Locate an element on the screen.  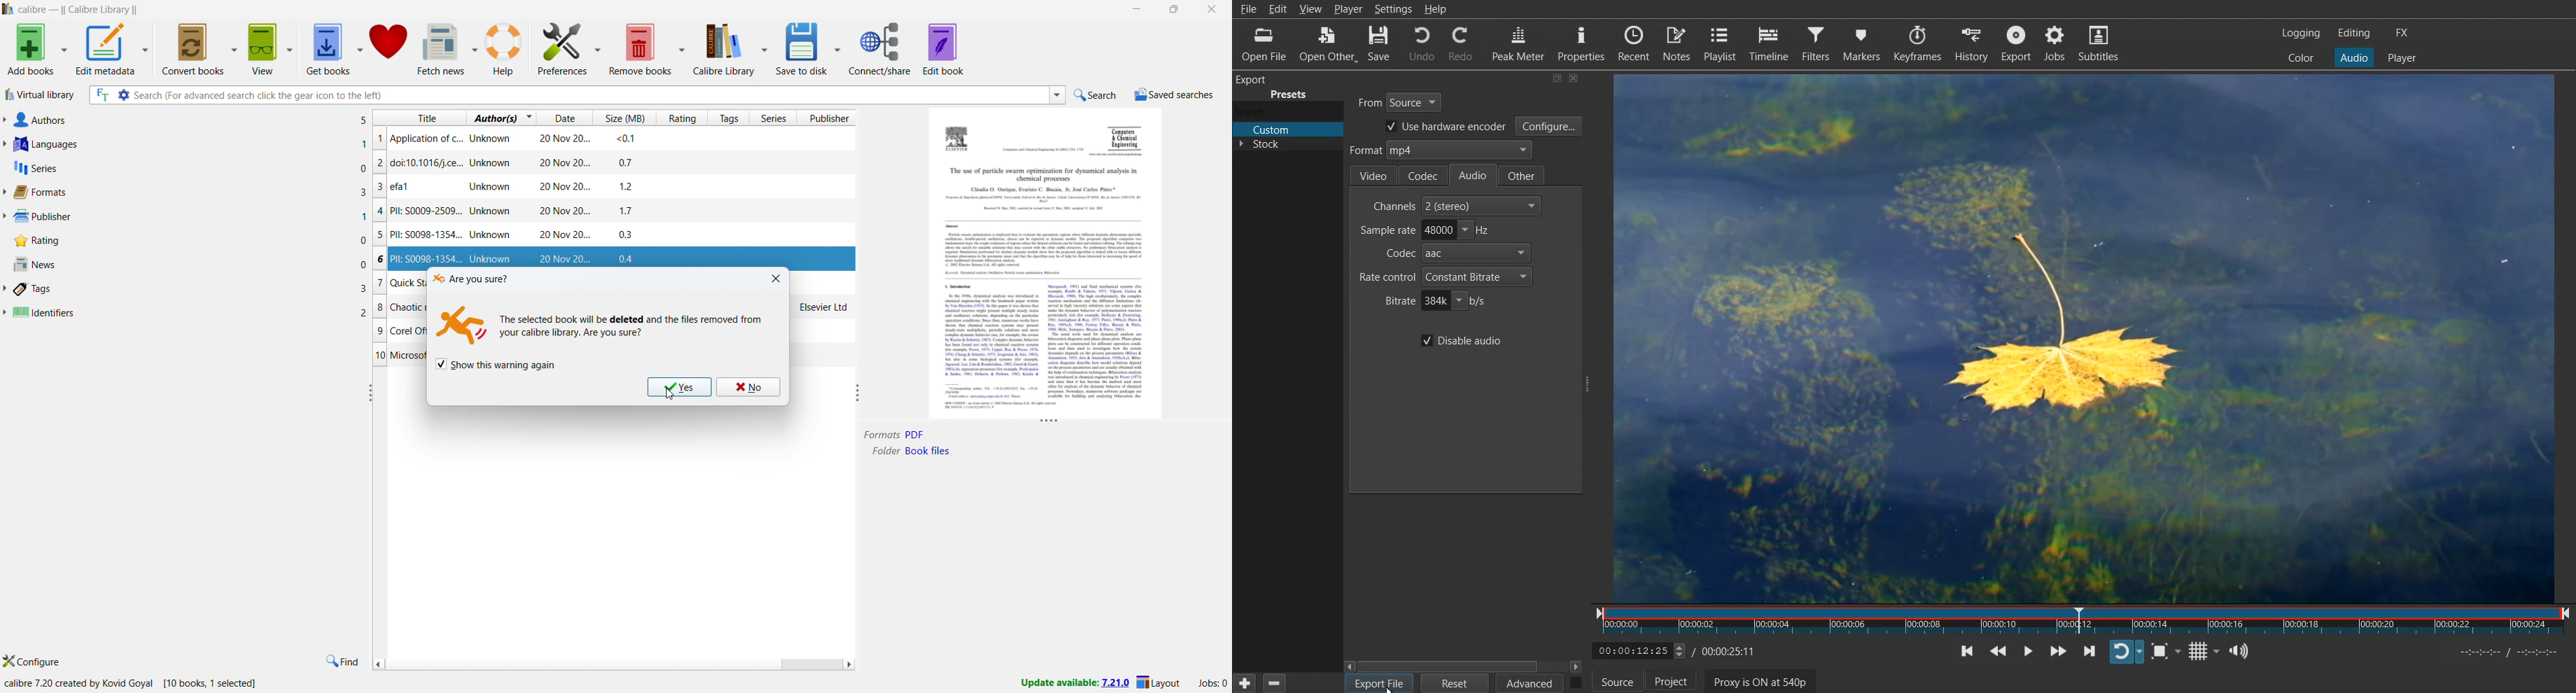
calibre library is located at coordinates (724, 47).